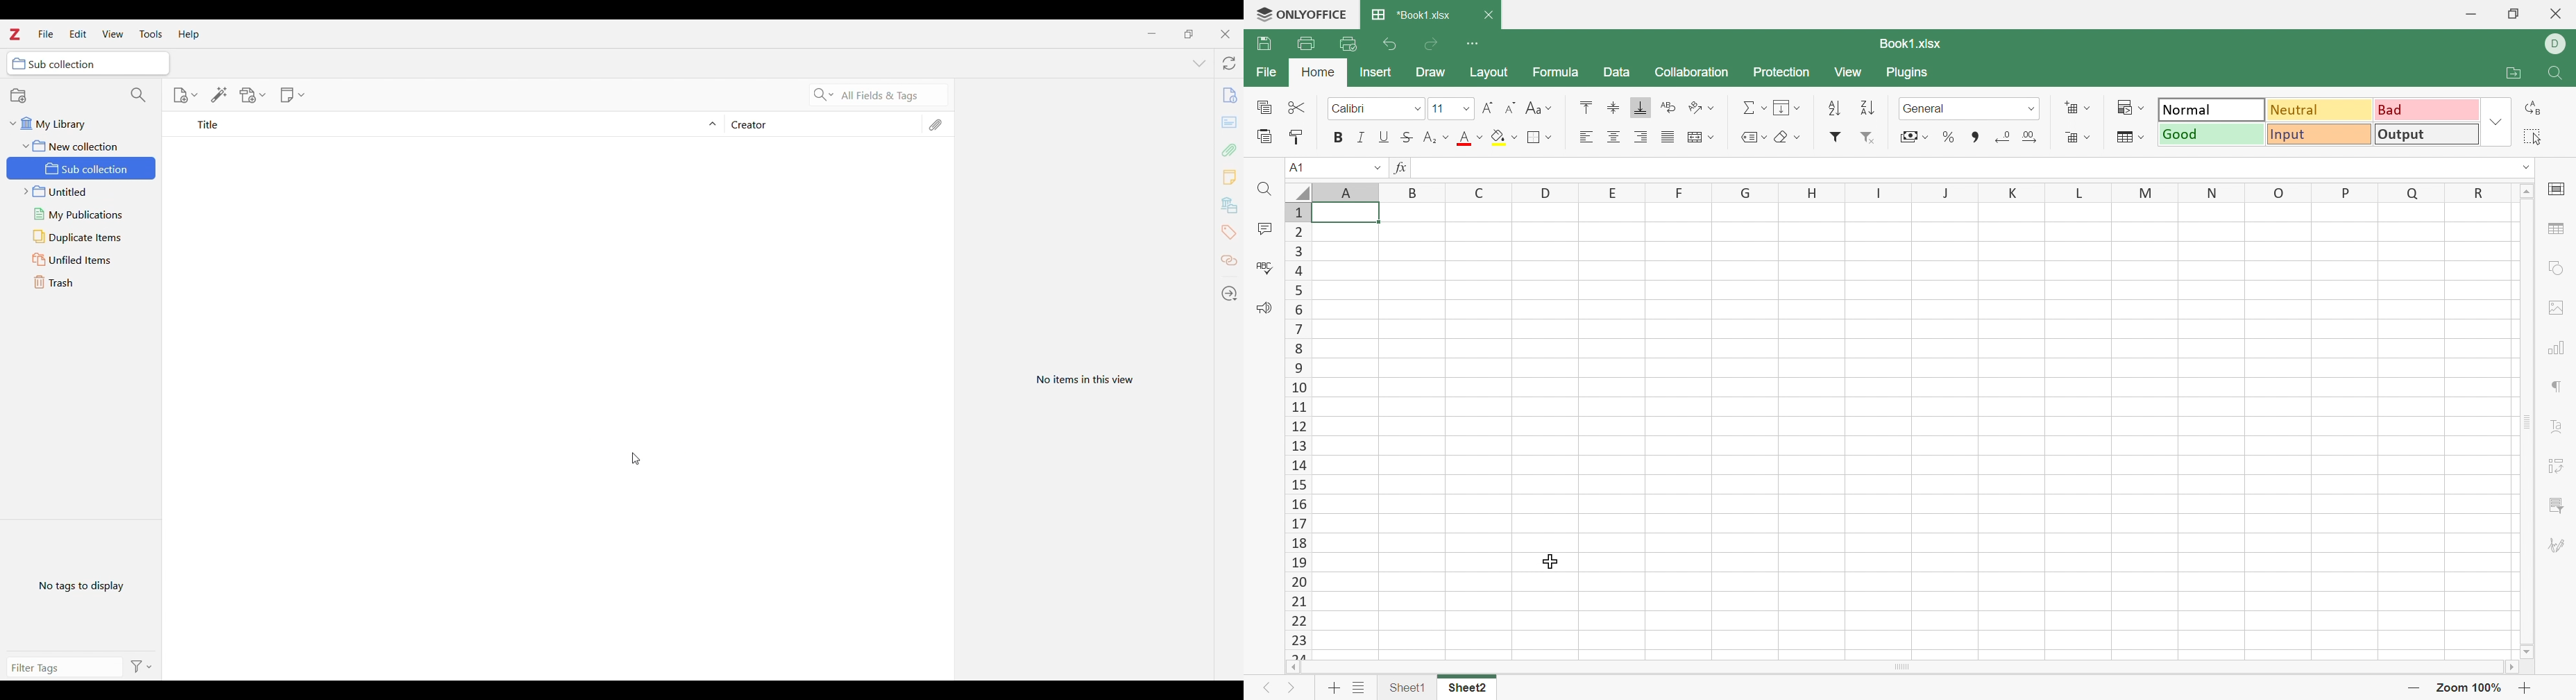 Image resolution: width=2576 pixels, height=700 pixels. Describe the element at coordinates (1417, 108) in the screenshot. I see `Drop Down` at that location.